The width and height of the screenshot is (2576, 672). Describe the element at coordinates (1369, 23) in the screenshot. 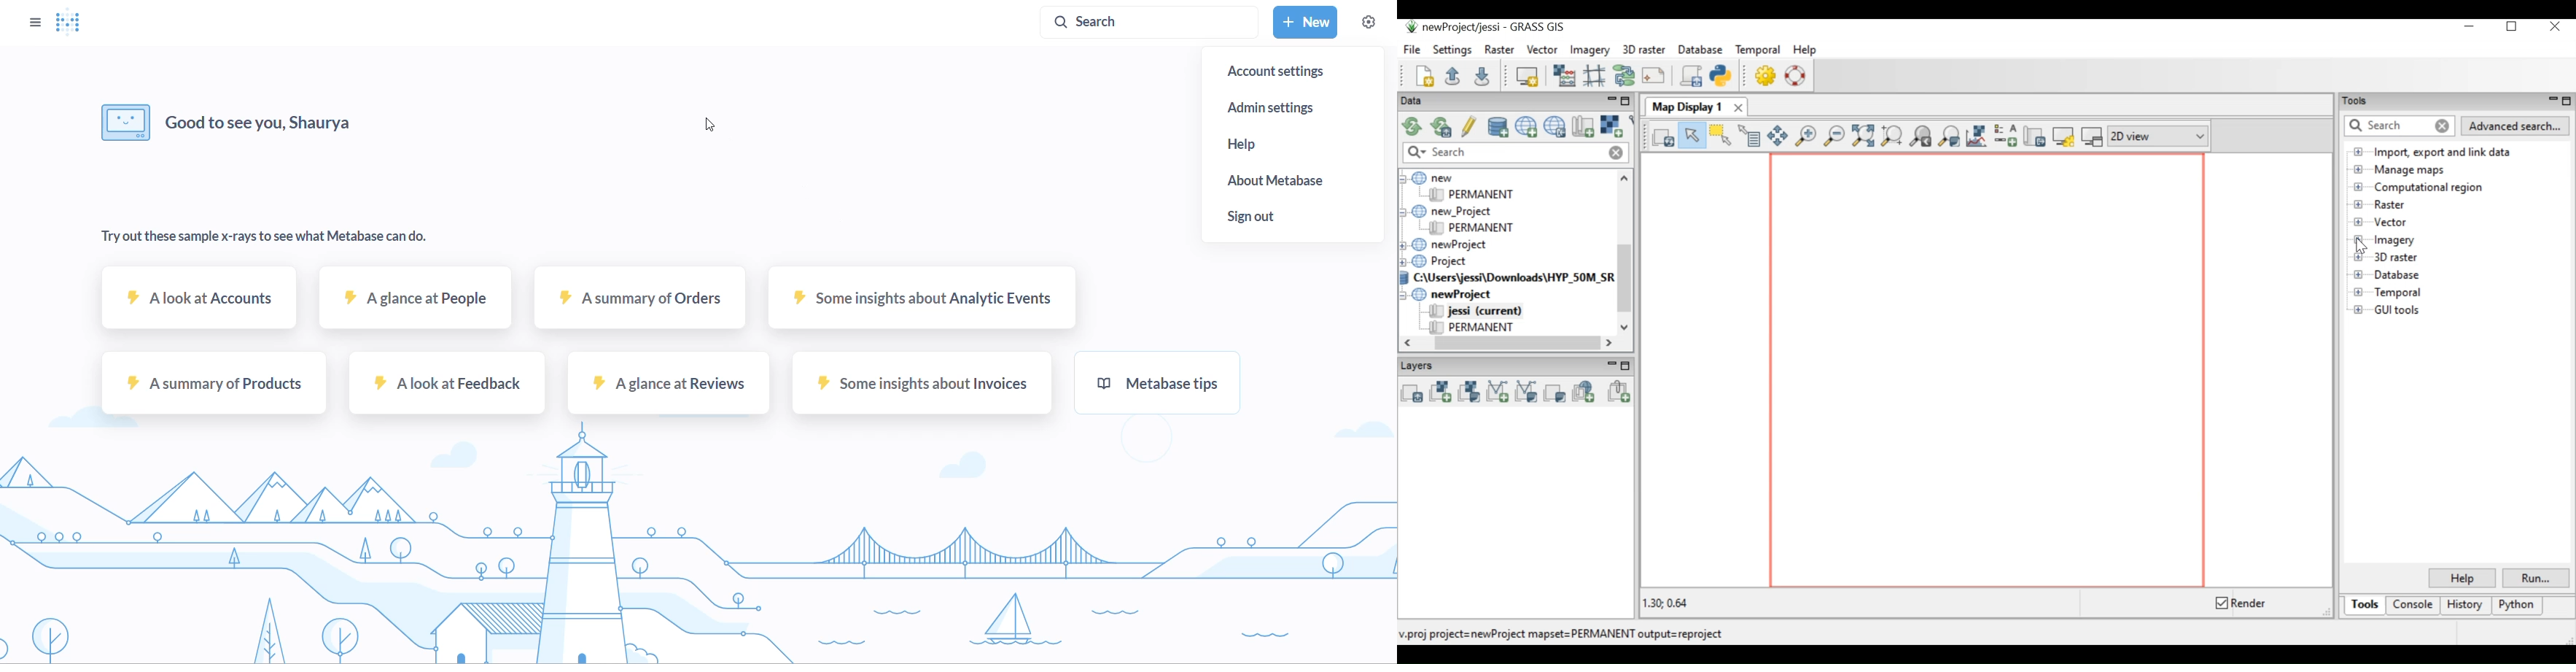

I see `SETTINGS` at that location.